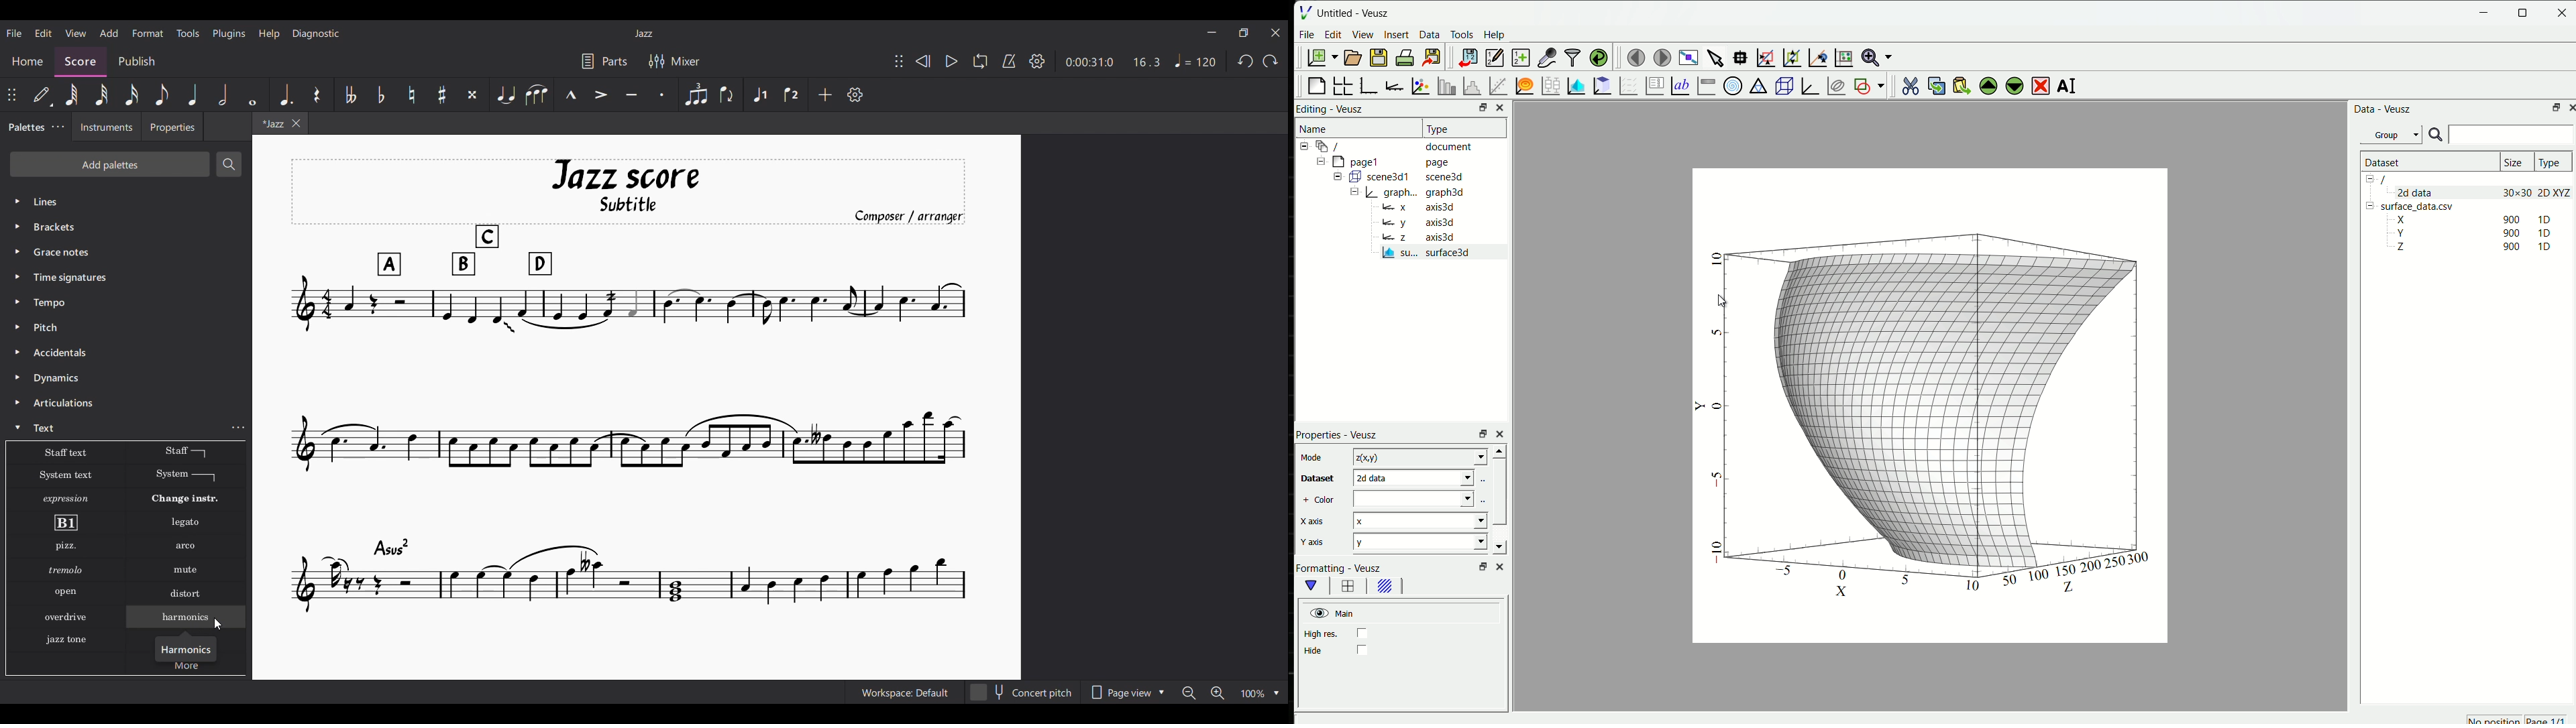 Image resolution: width=2576 pixels, height=728 pixels. Describe the element at coordinates (252, 95) in the screenshot. I see `Whole note` at that location.